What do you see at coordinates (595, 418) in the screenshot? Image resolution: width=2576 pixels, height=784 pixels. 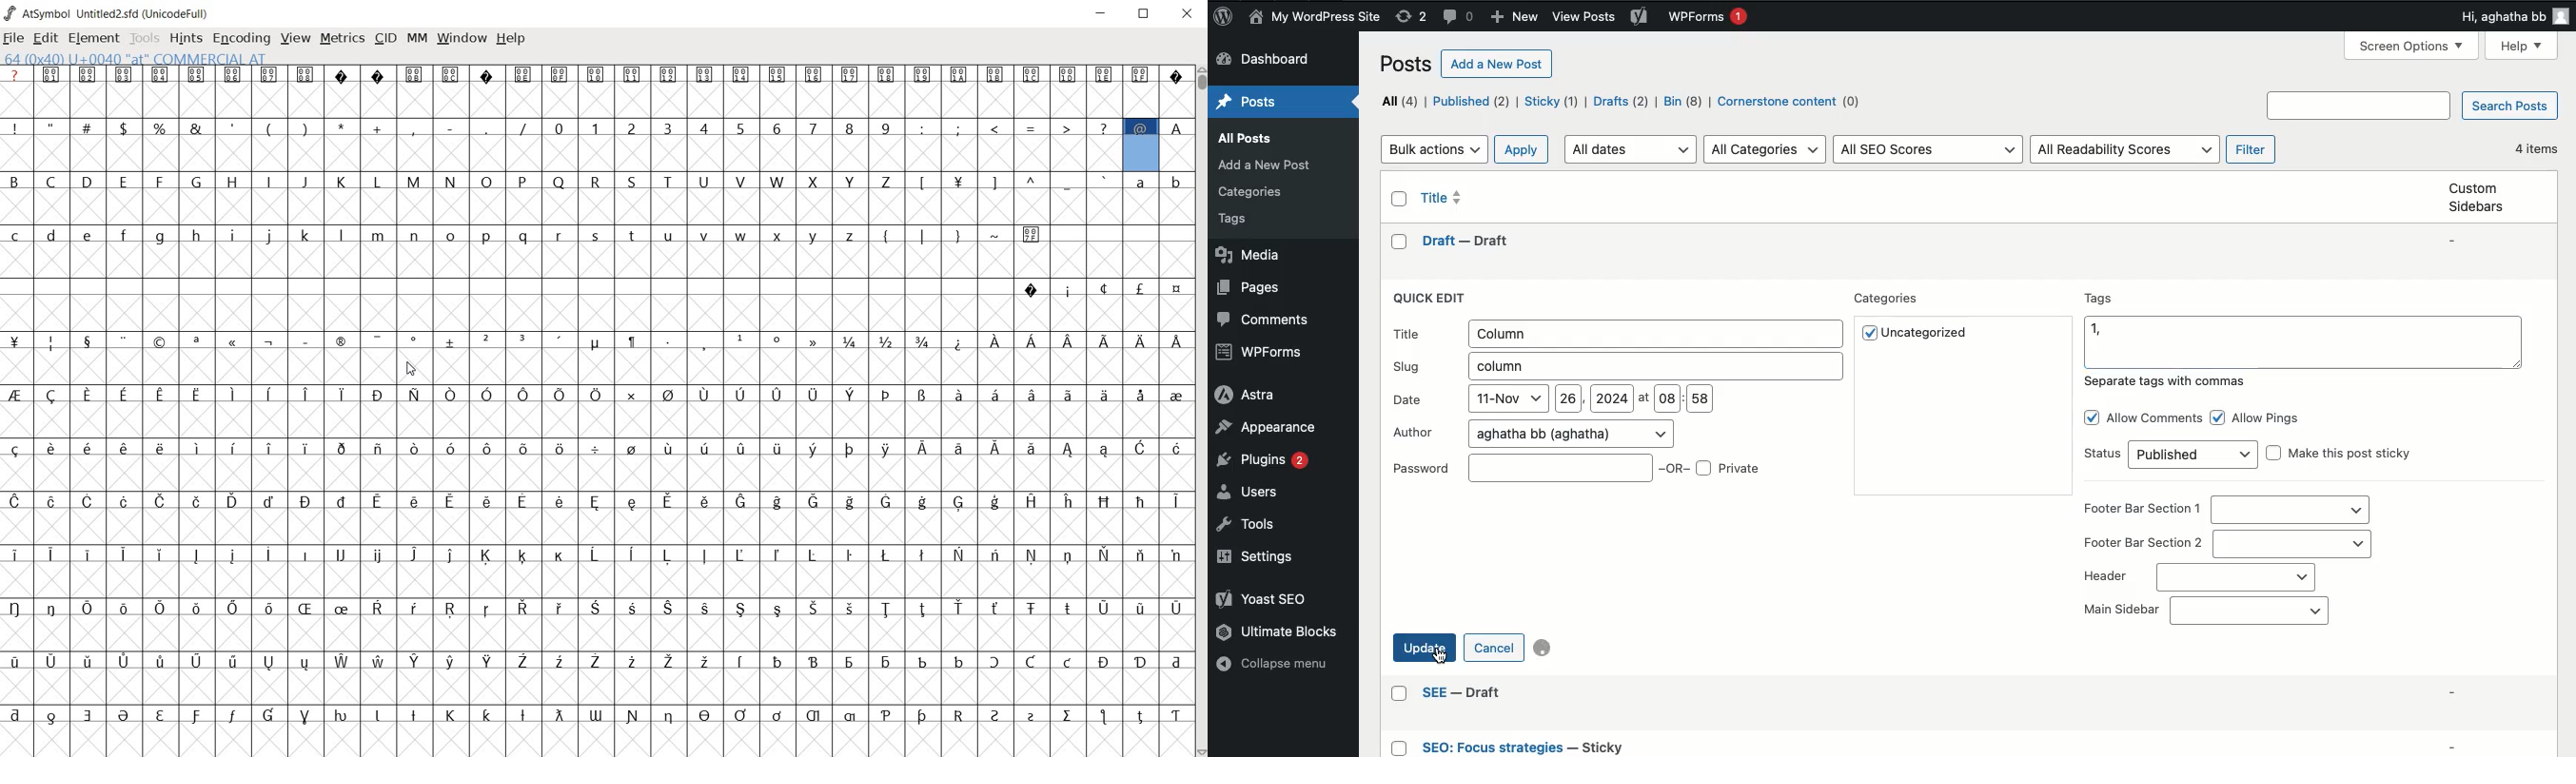 I see `empty glyph slots` at bounding box center [595, 418].